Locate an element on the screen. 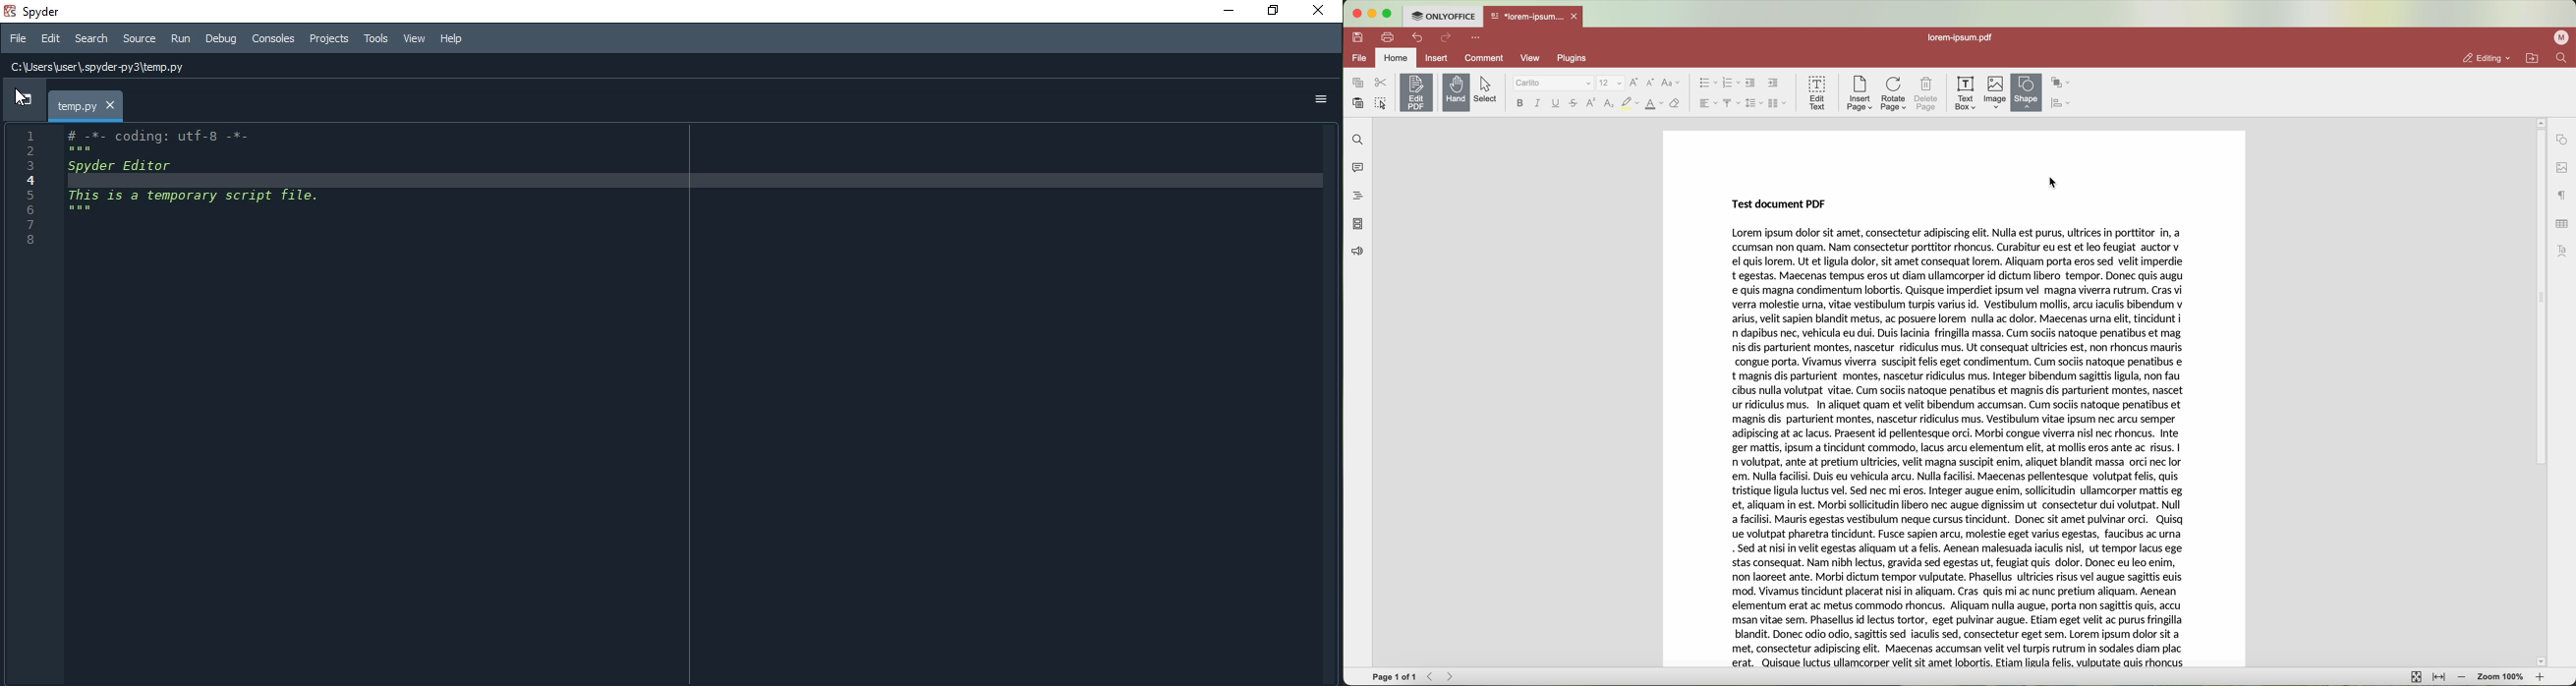 This screenshot has height=700, width=2576. 6 mew is located at coordinates (60, 210).